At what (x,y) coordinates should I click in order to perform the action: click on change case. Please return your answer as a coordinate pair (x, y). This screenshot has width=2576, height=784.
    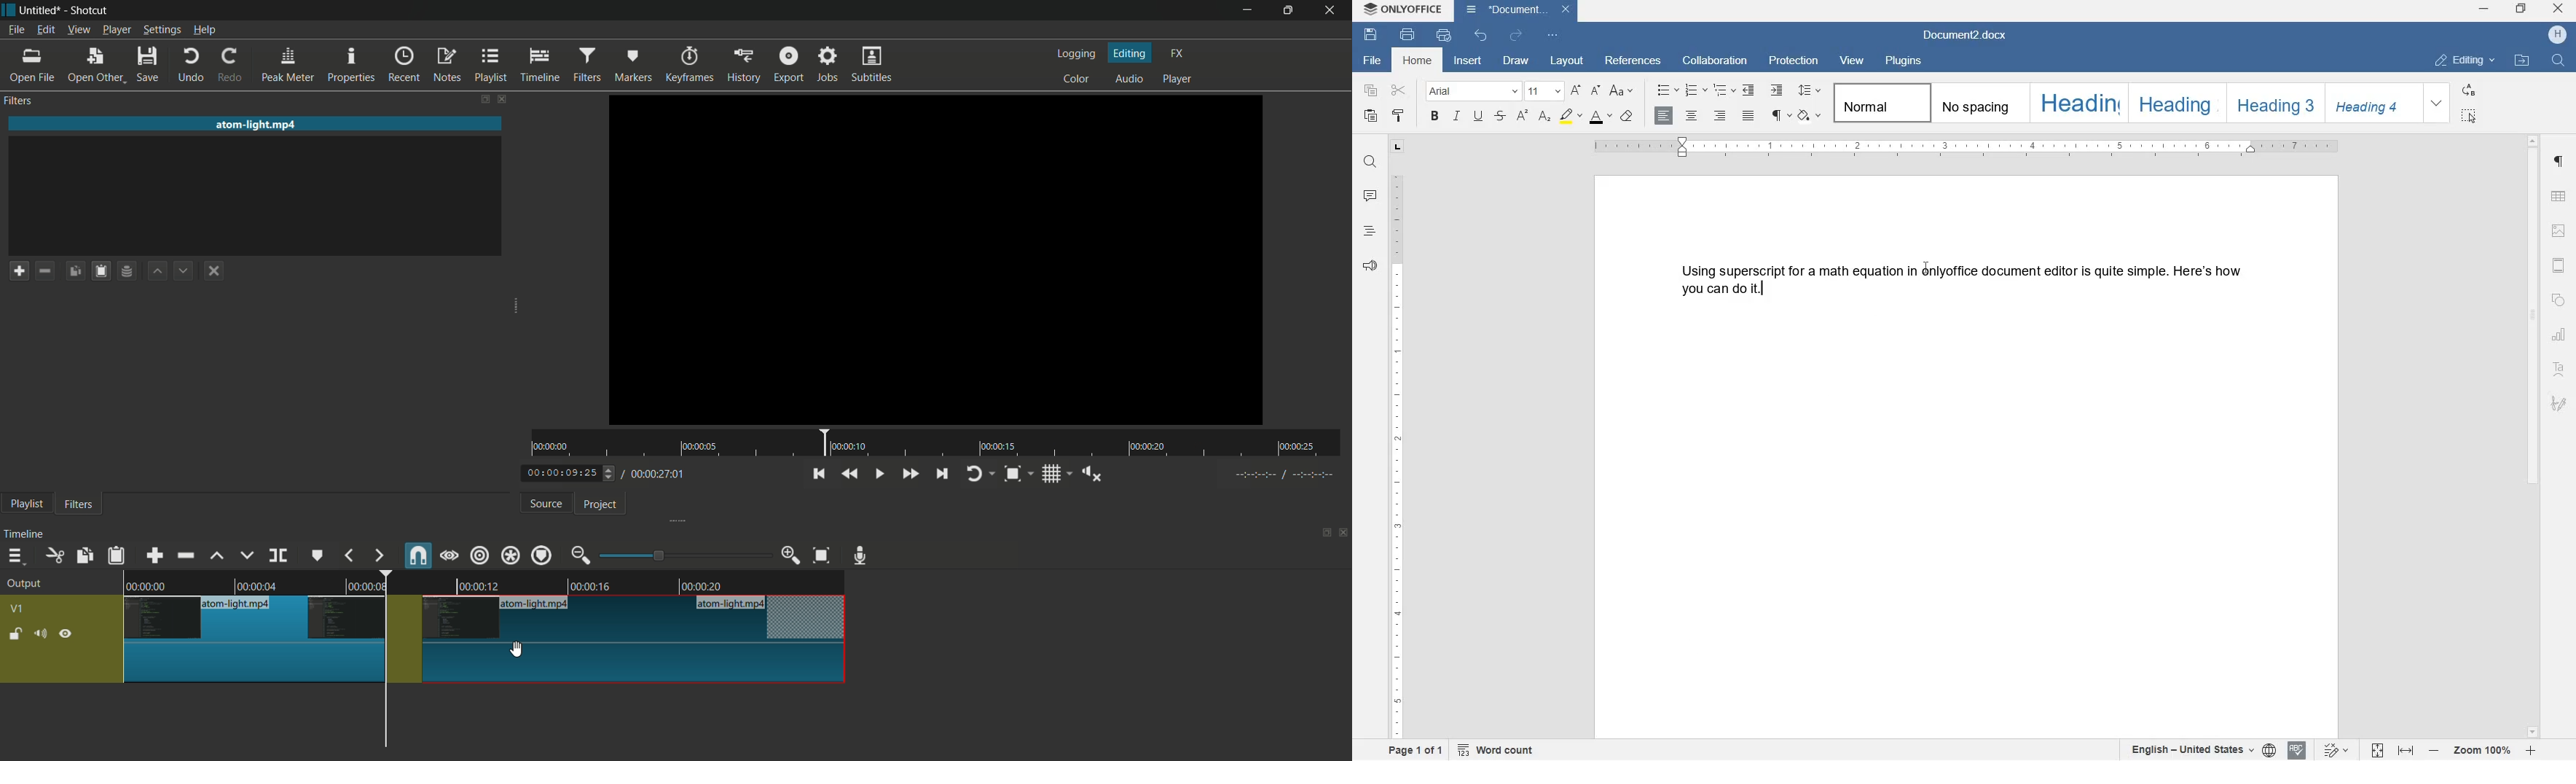
    Looking at the image, I should click on (1623, 91).